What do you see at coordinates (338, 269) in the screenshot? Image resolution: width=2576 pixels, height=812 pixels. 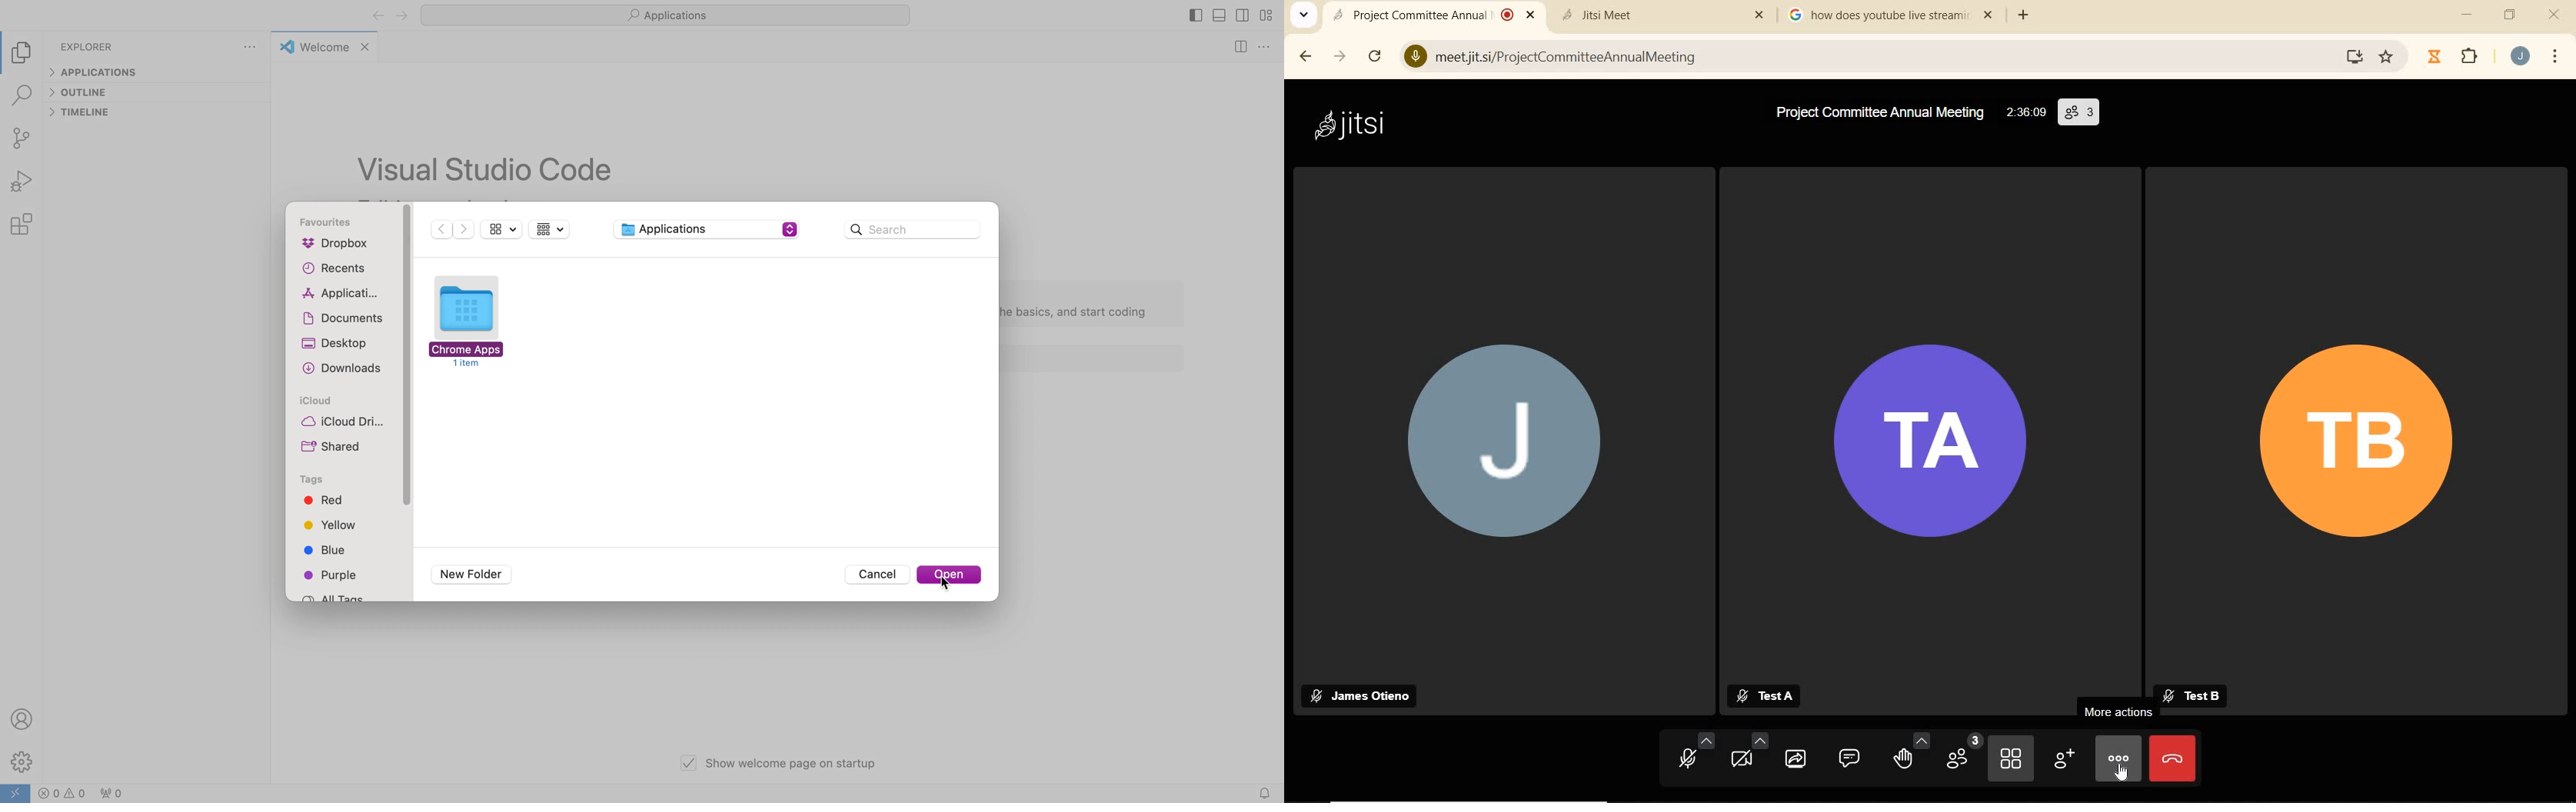 I see `recents` at bounding box center [338, 269].